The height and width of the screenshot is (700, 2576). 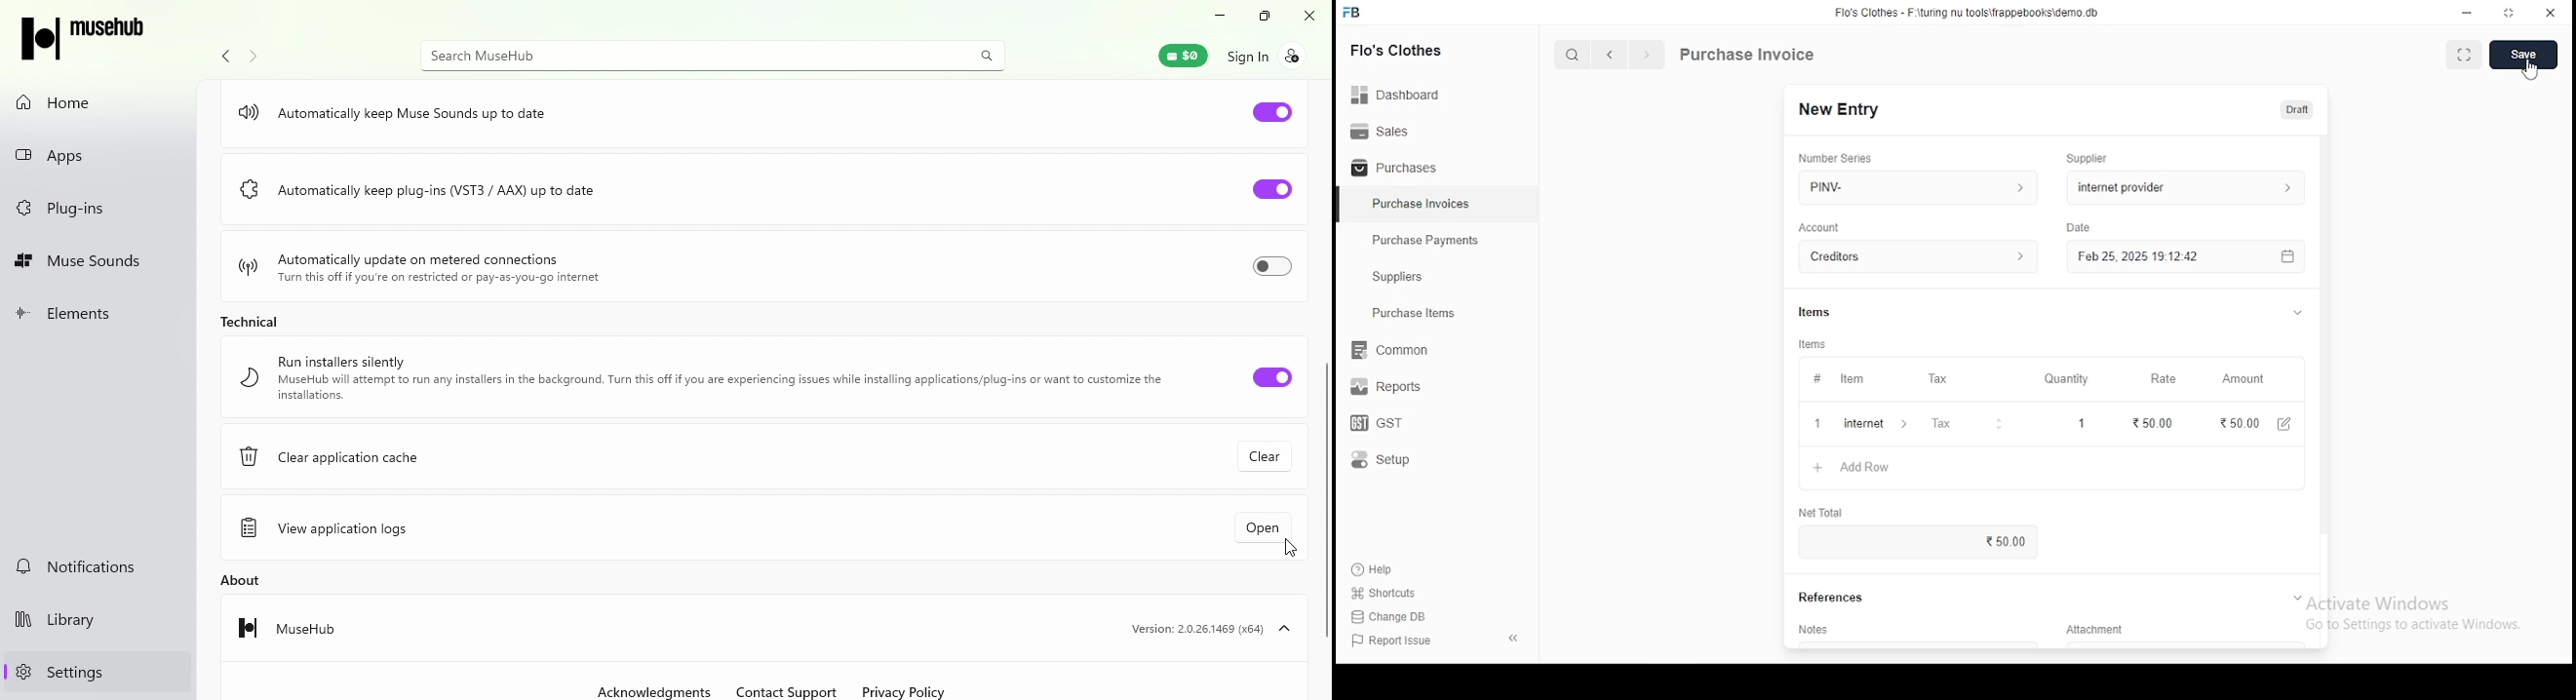 What do you see at coordinates (2229, 423) in the screenshot?
I see `0.00` at bounding box center [2229, 423].